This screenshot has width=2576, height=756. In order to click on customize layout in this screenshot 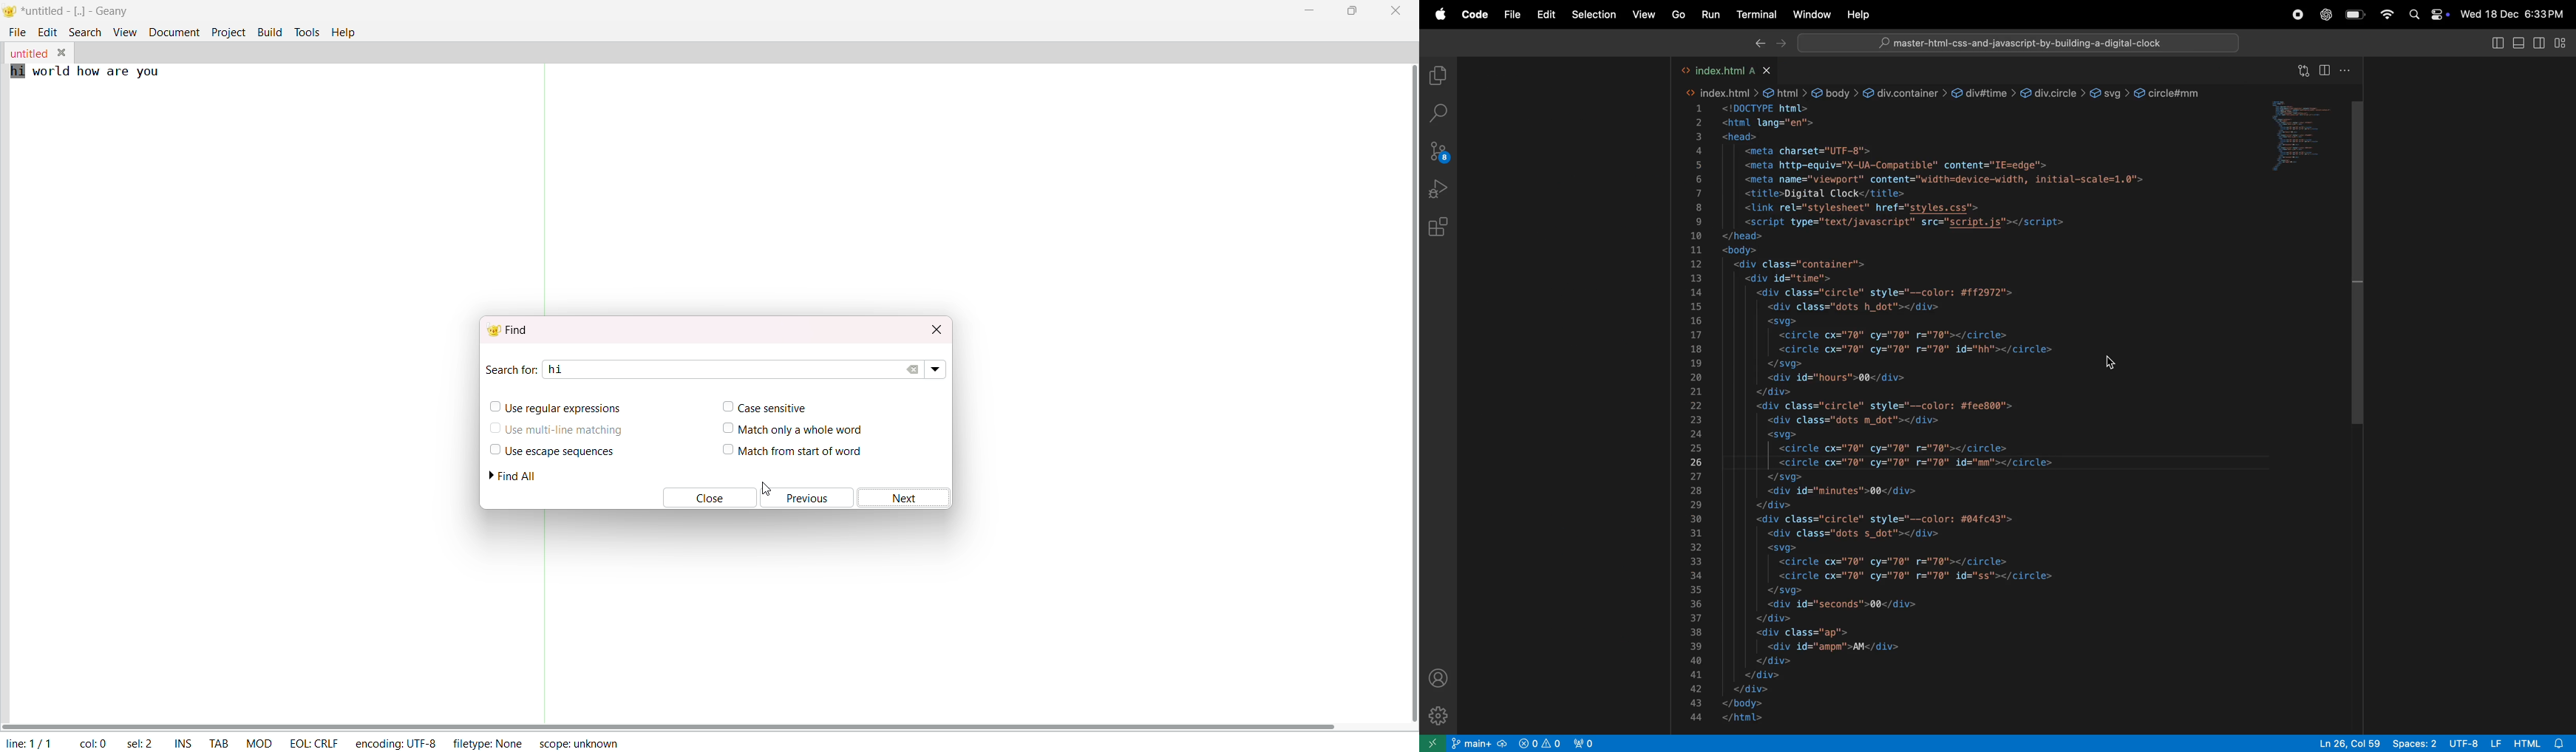, I will do `click(2565, 42)`.